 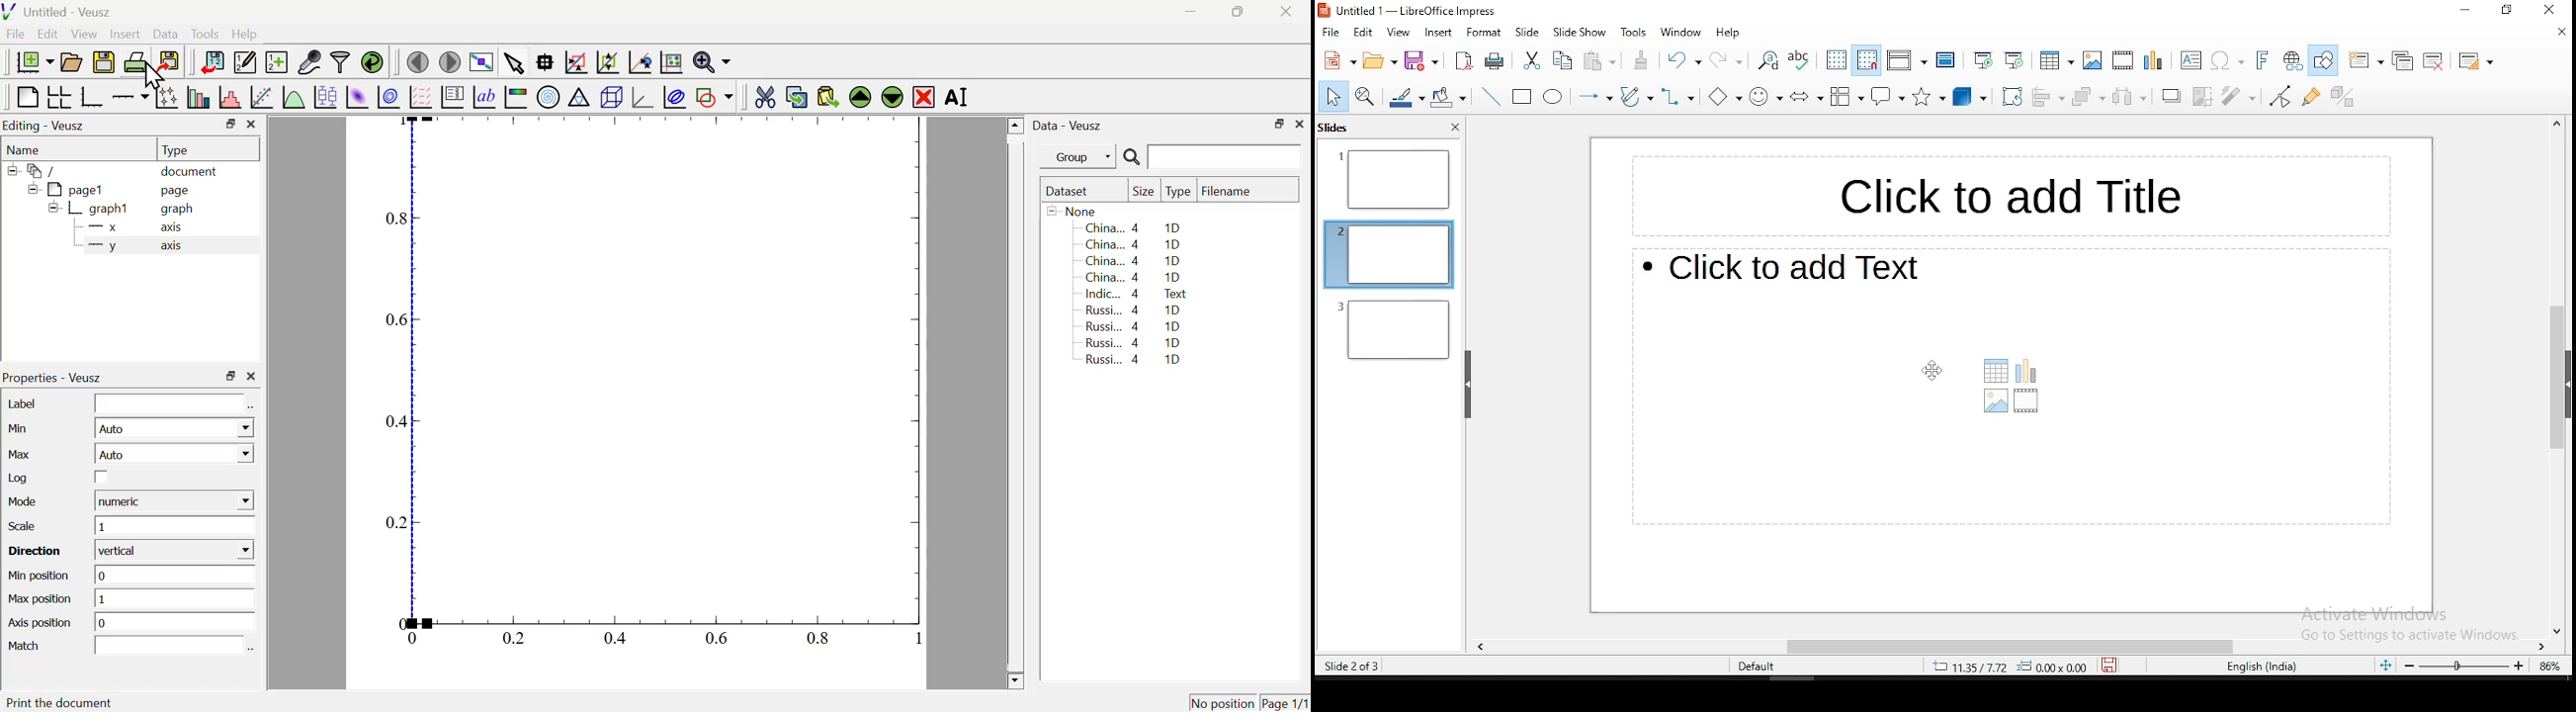 What do you see at coordinates (2014, 644) in the screenshot?
I see `scroll bar` at bounding box center [2014, 644].